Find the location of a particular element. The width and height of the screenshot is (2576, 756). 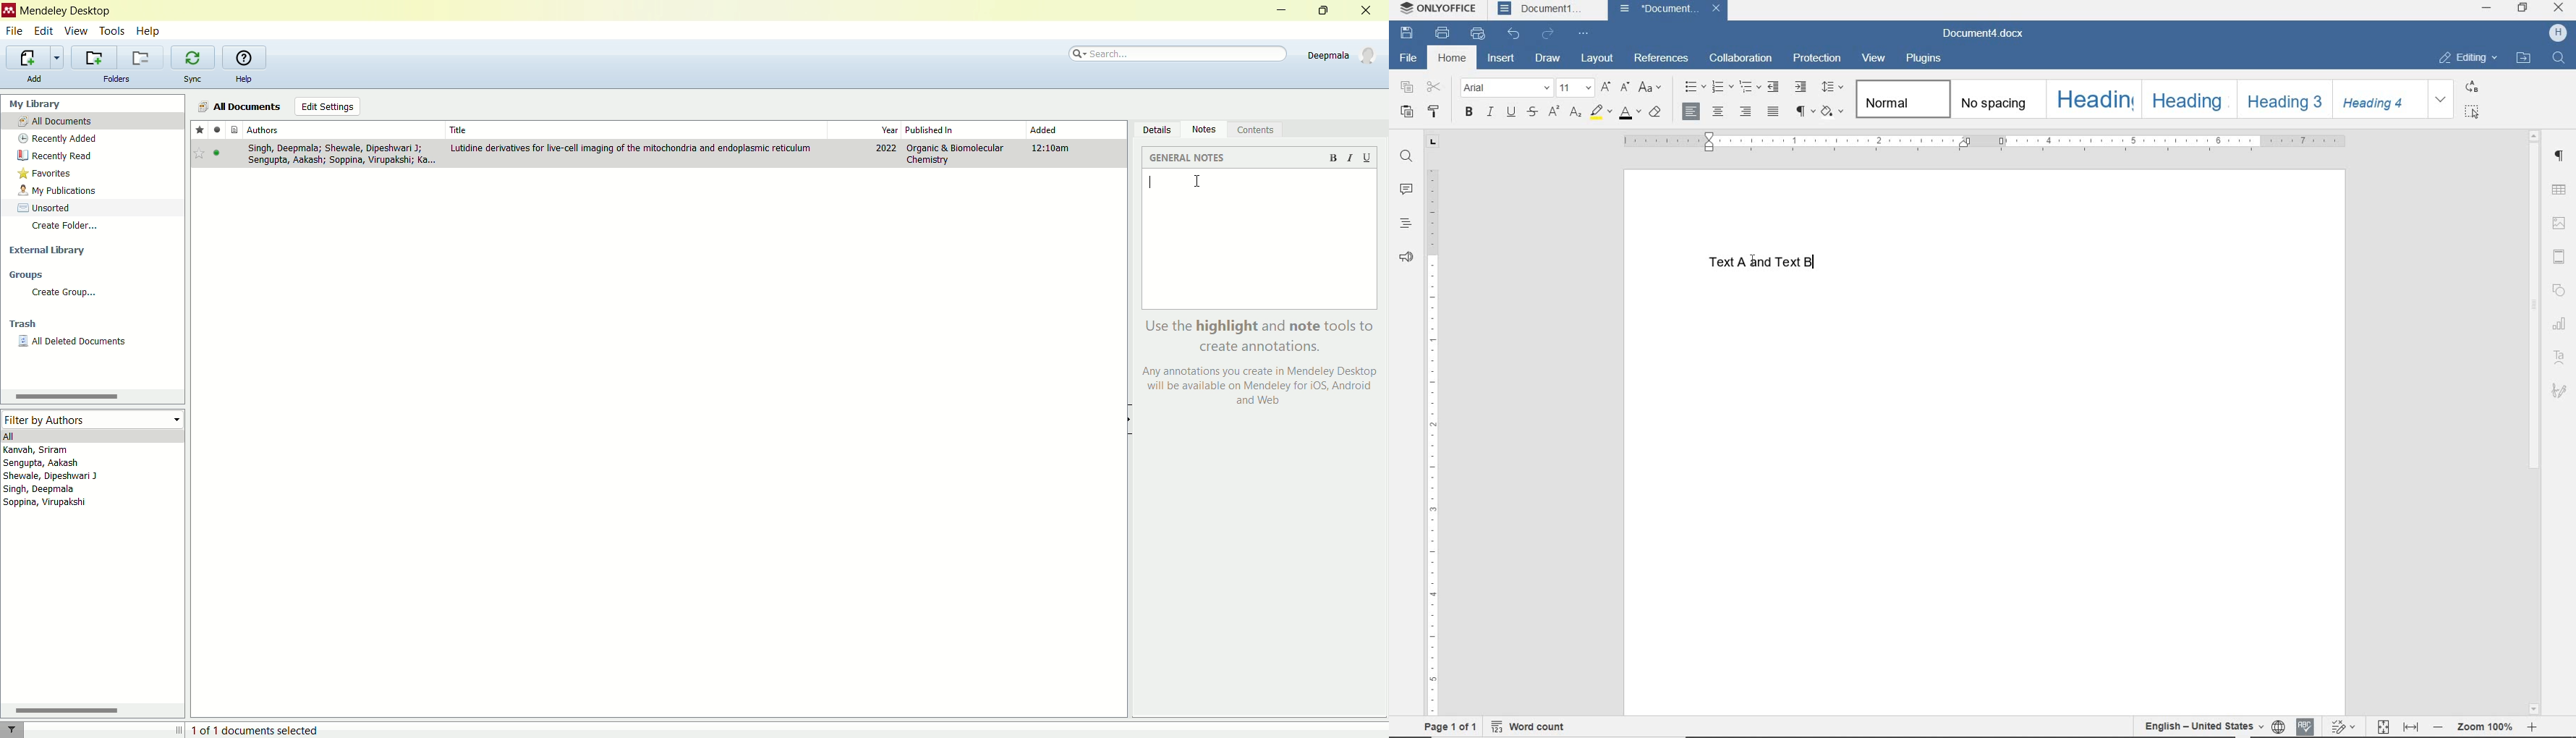

CHART is located at coordinates (2559, 323).